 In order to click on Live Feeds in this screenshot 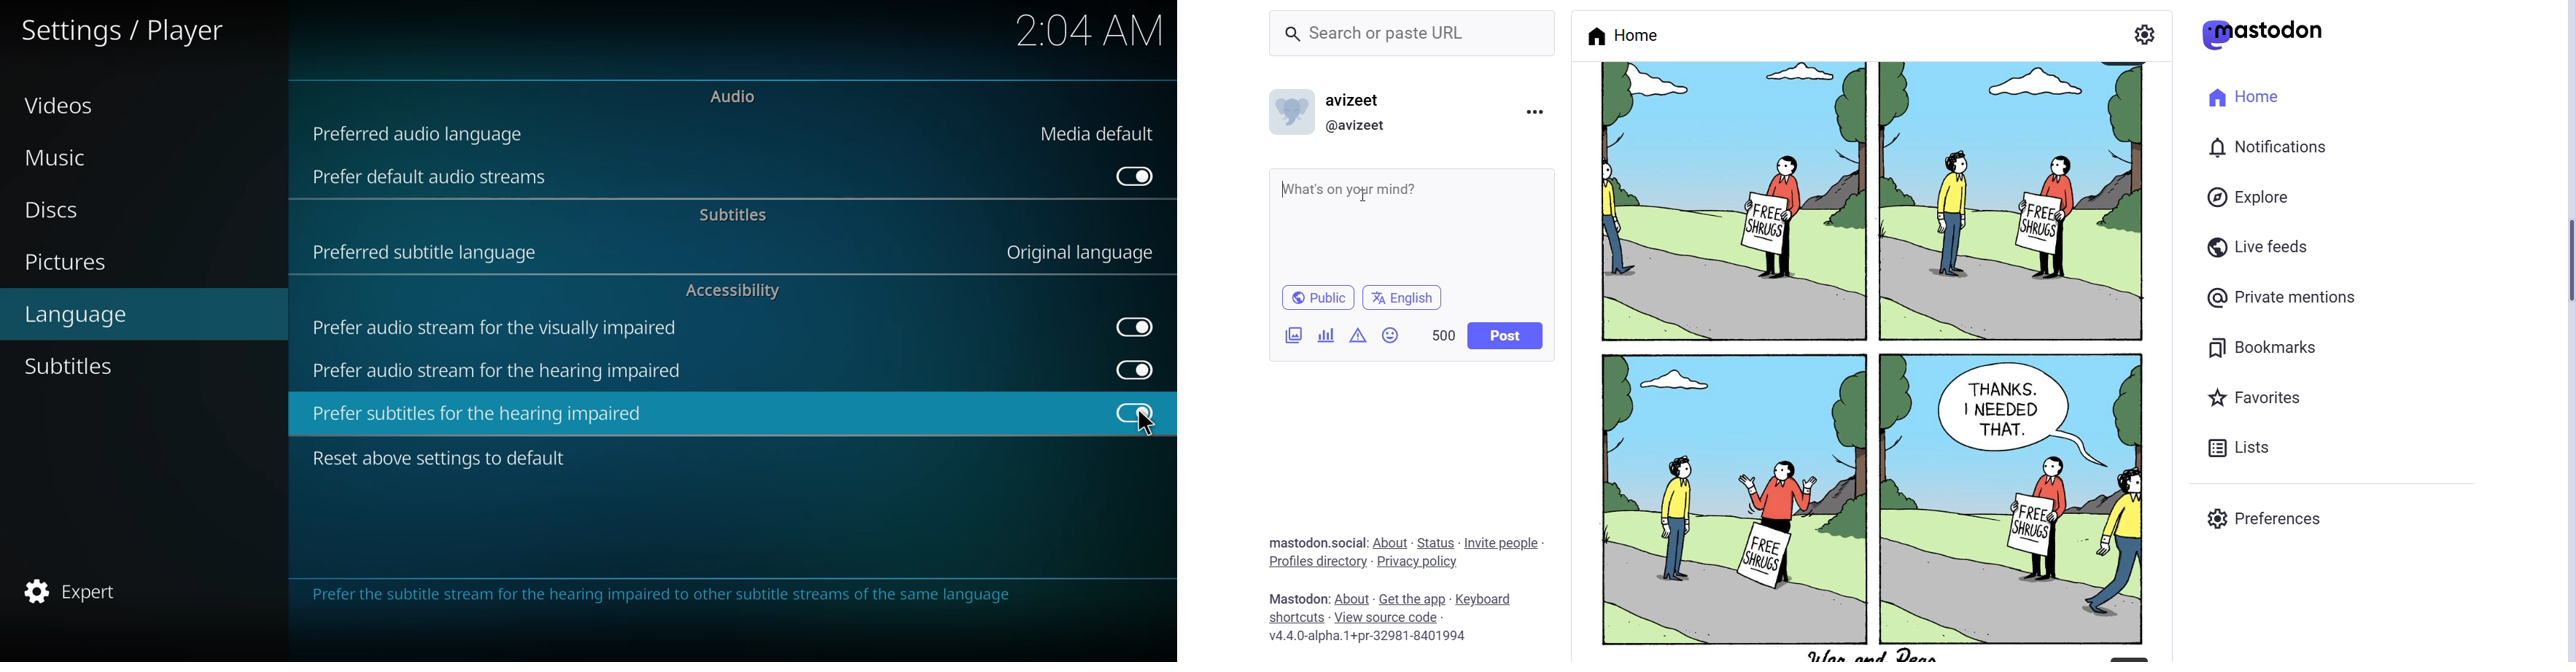, I will do `click(2259, 246)`.